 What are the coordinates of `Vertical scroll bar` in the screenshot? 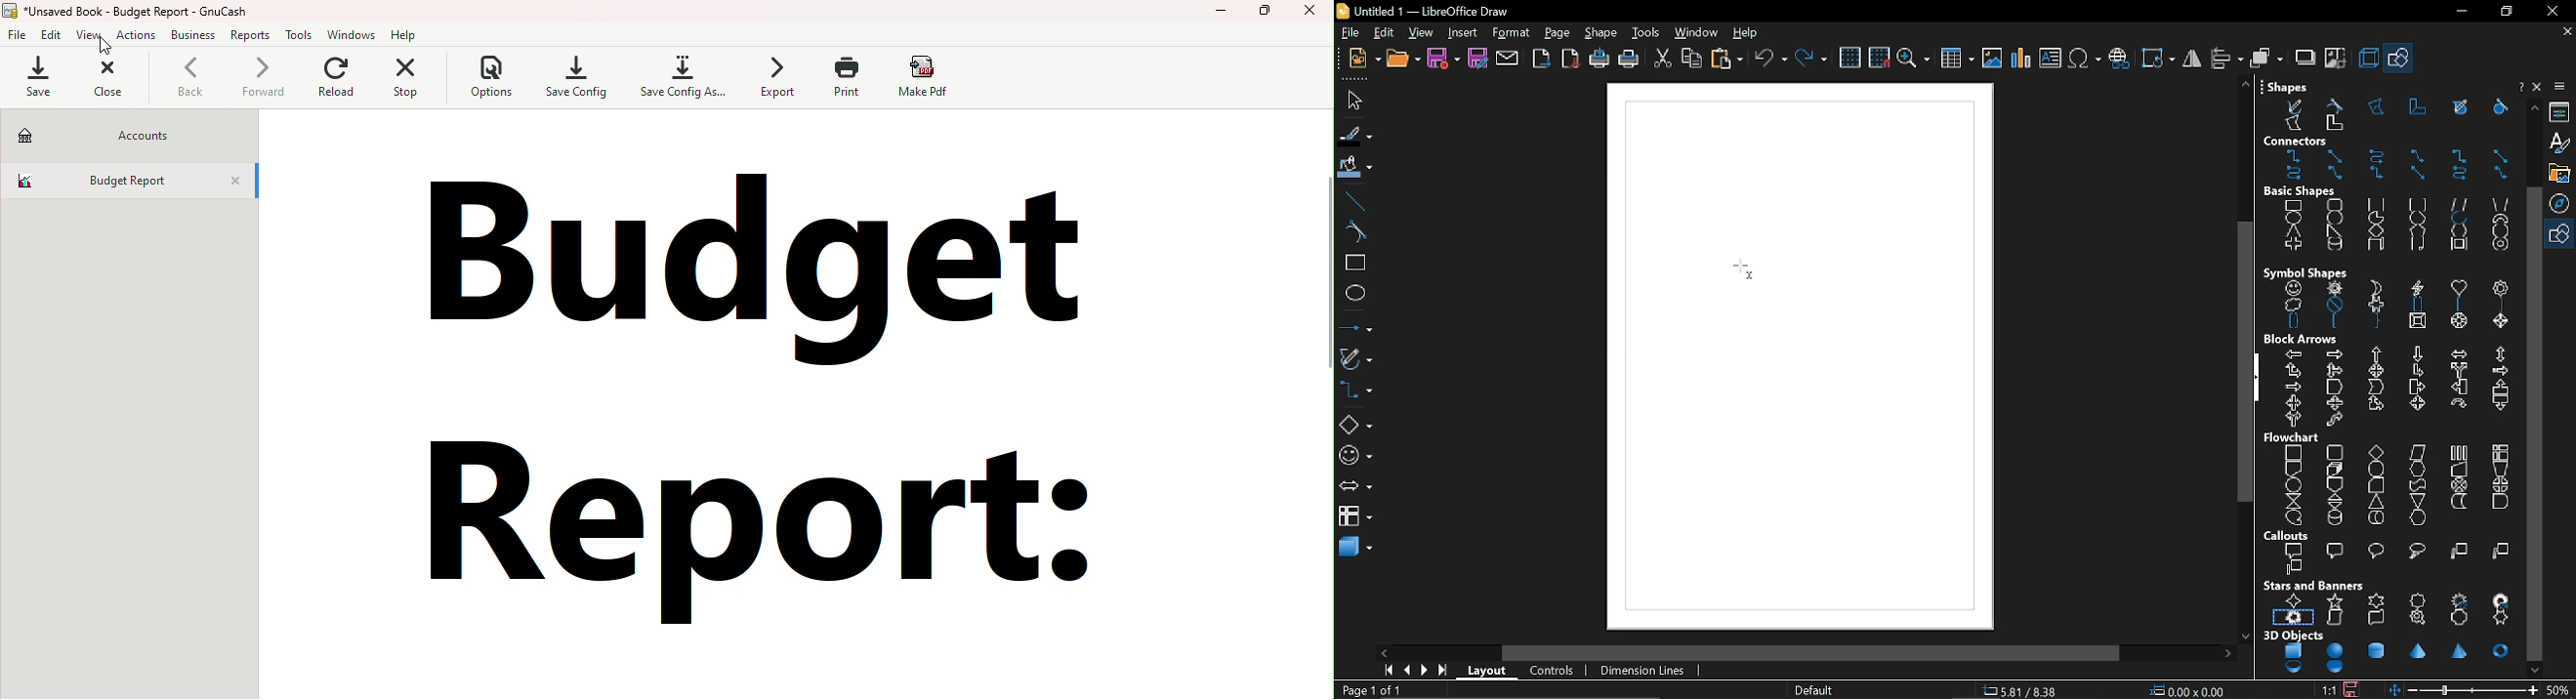 It's located at (2242, 359).